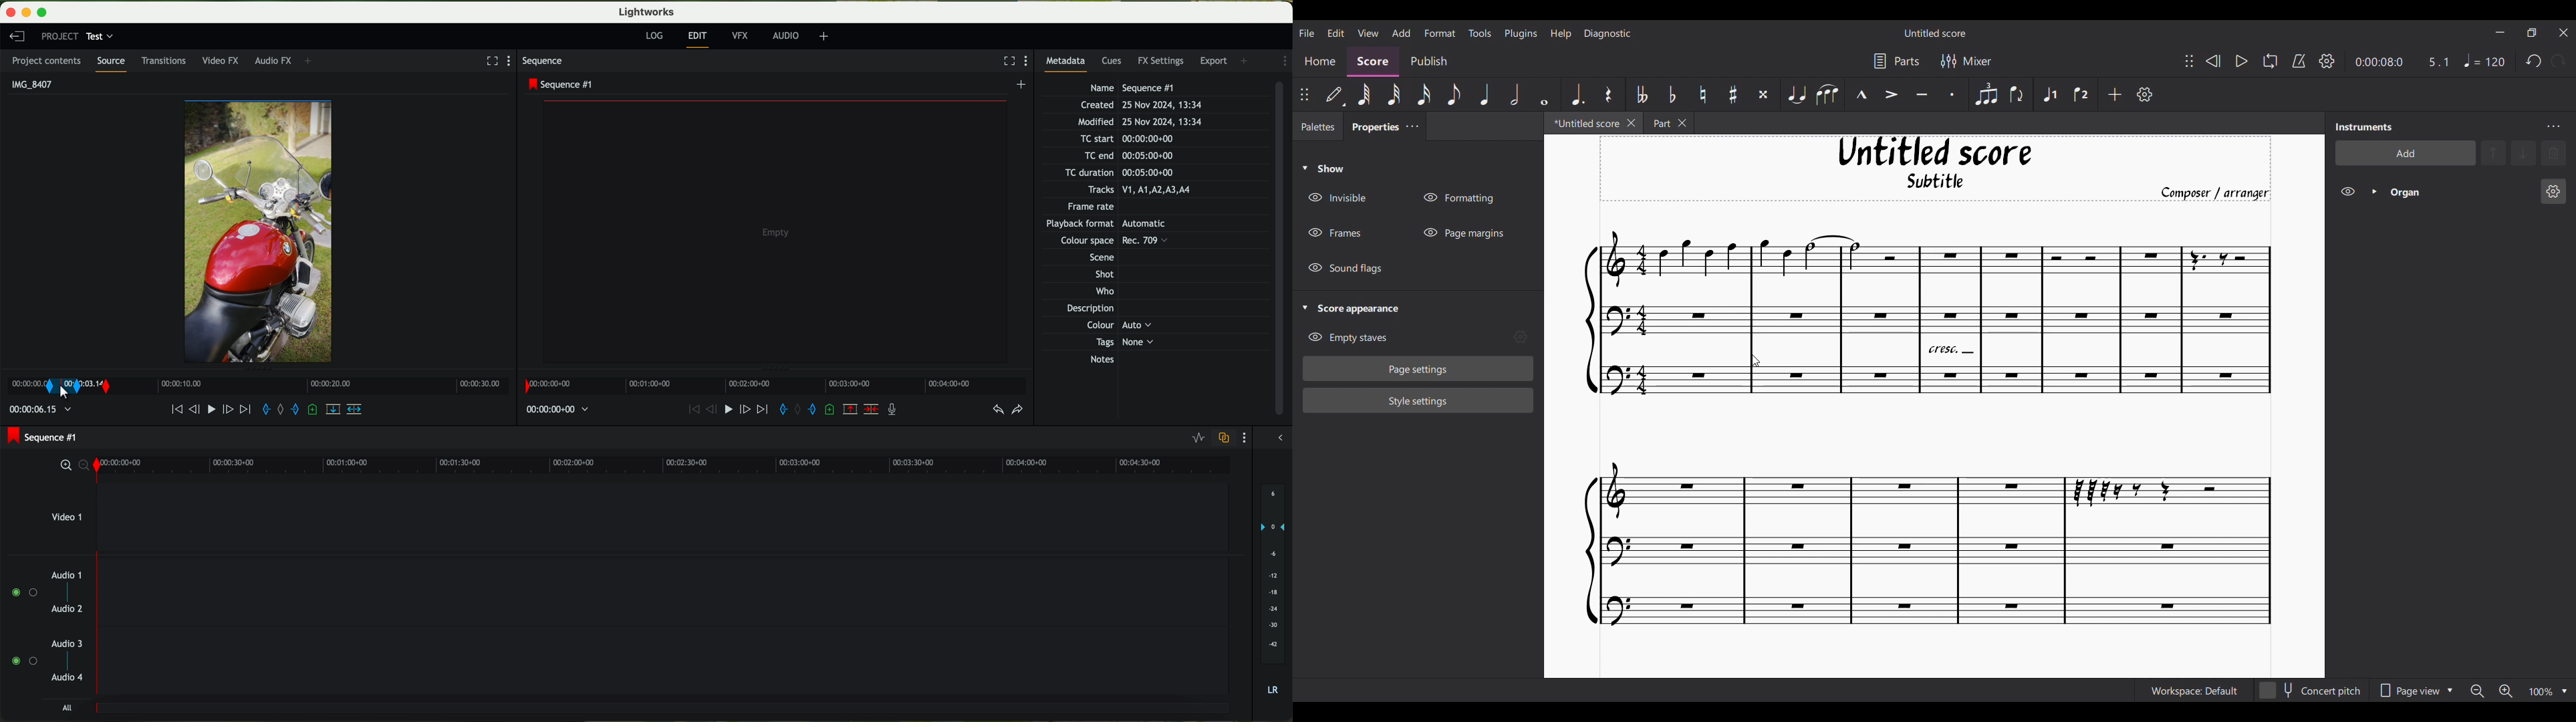  Describe the element at coordinates (1246, 60) in the screenshot. I see `add panel` at that location.